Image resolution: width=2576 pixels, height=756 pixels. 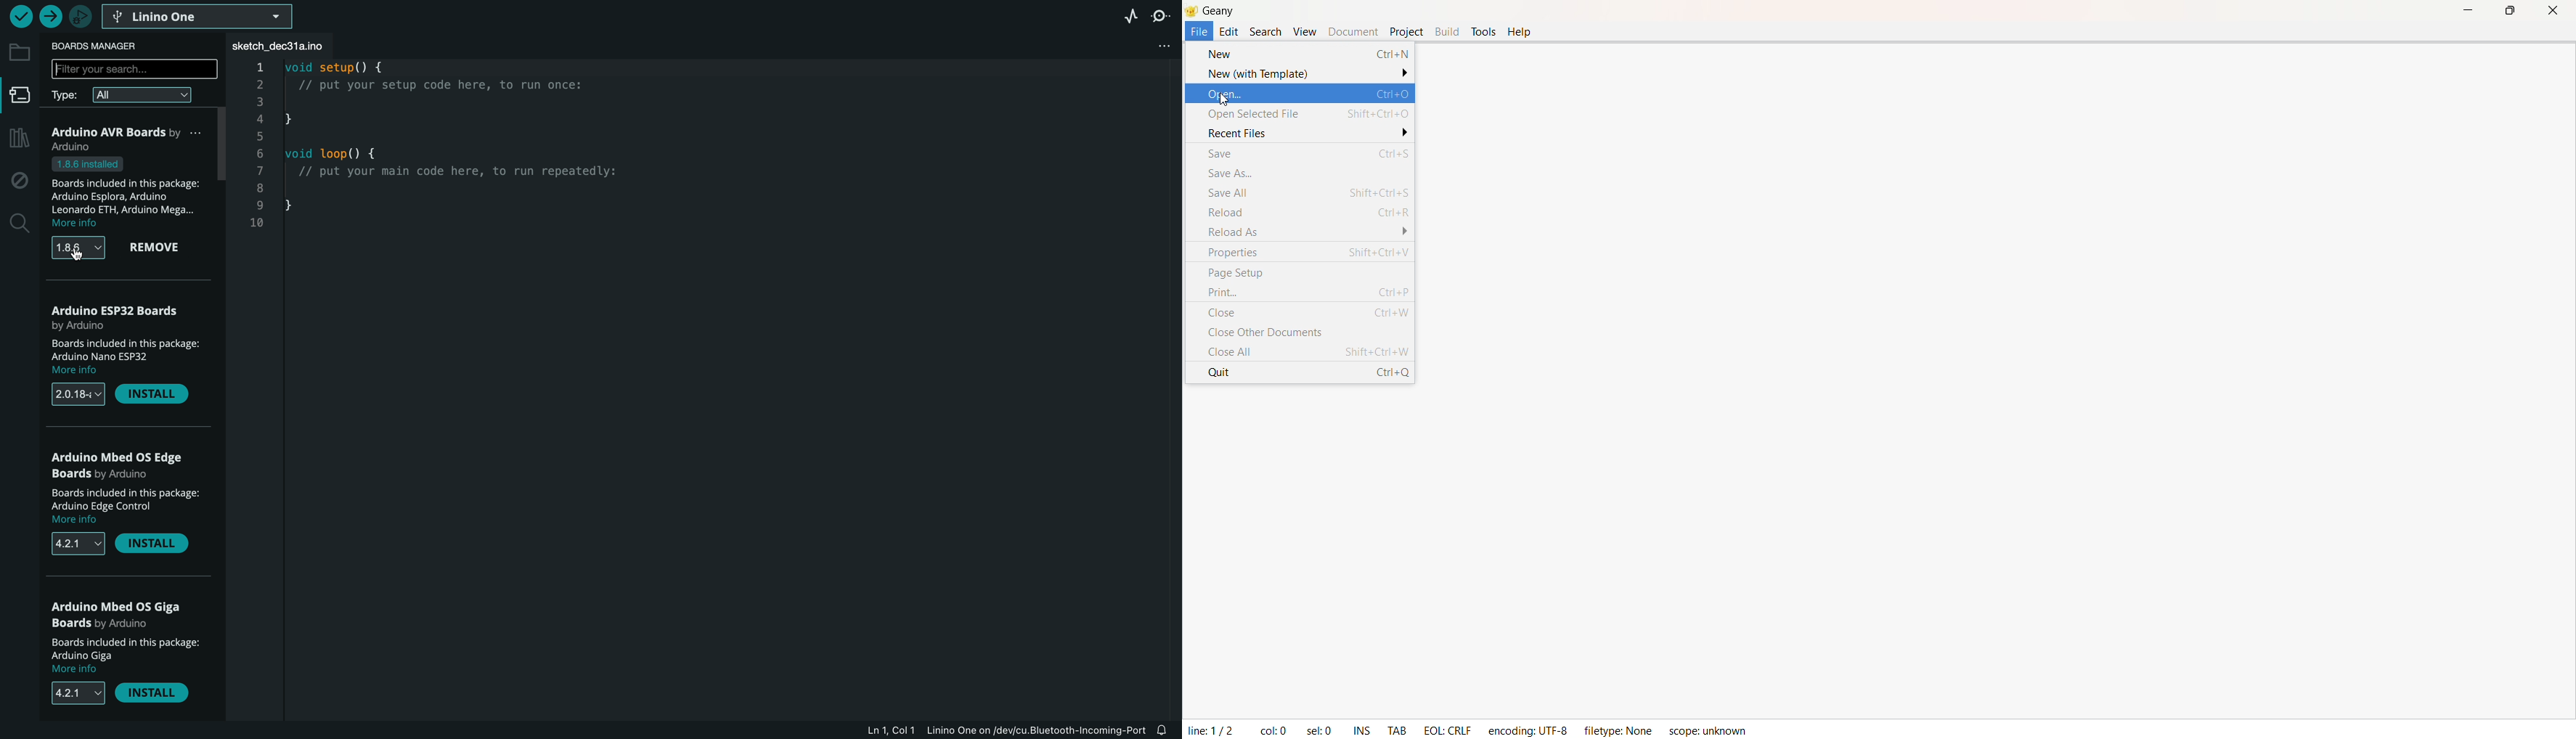 I want to click on serial monitor, so click(x=1165, y=16).